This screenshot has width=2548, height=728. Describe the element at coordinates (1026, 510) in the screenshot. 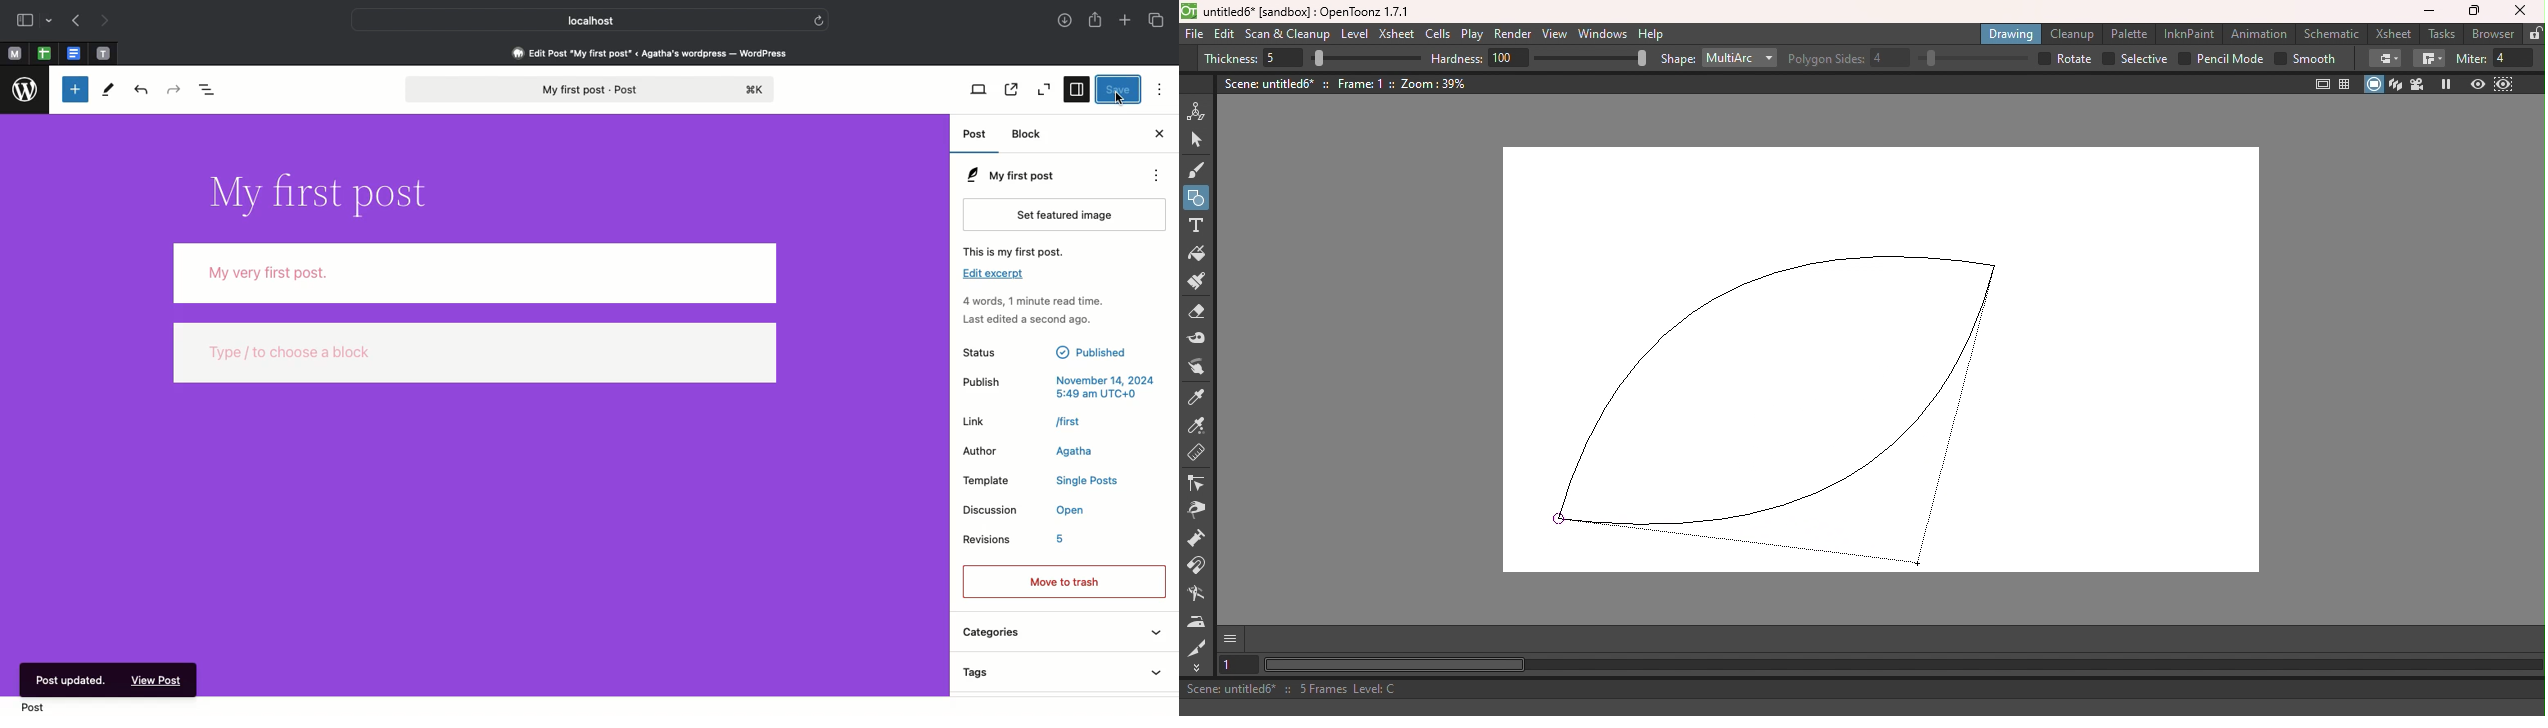

I see `Discussion` at that location.